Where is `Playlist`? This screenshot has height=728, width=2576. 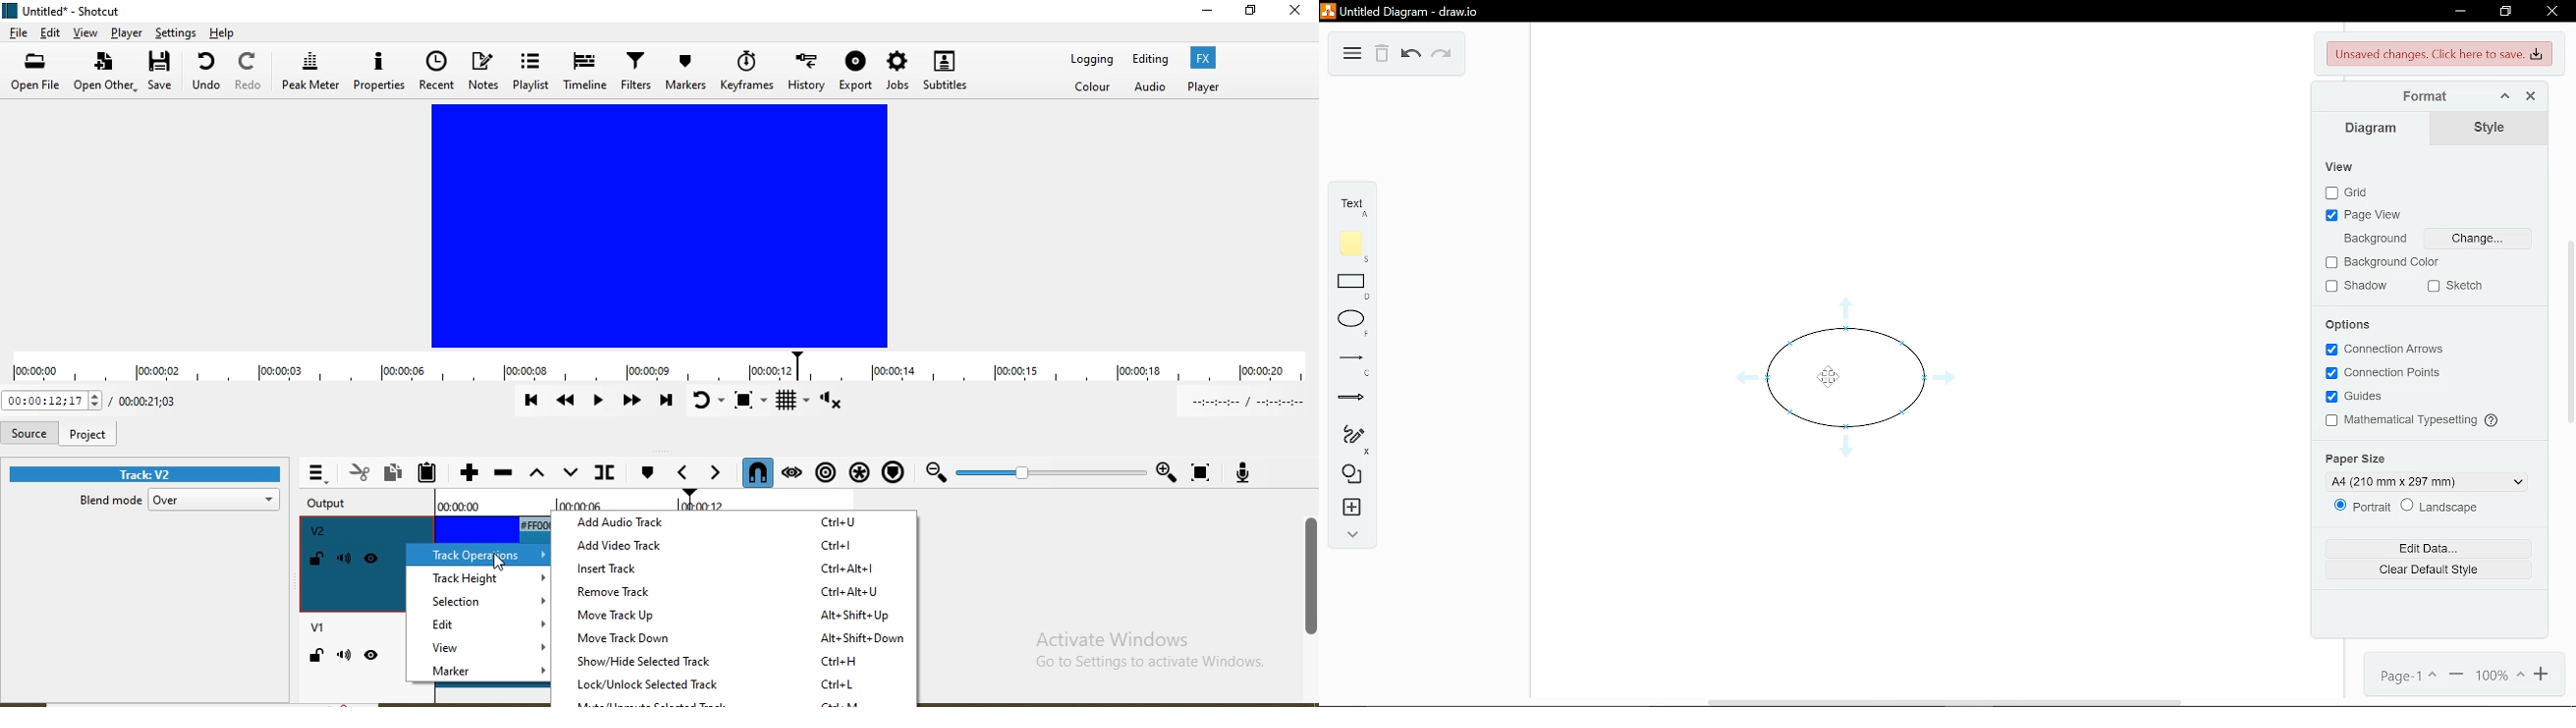
Playlist is located at coordinates (531, 71).